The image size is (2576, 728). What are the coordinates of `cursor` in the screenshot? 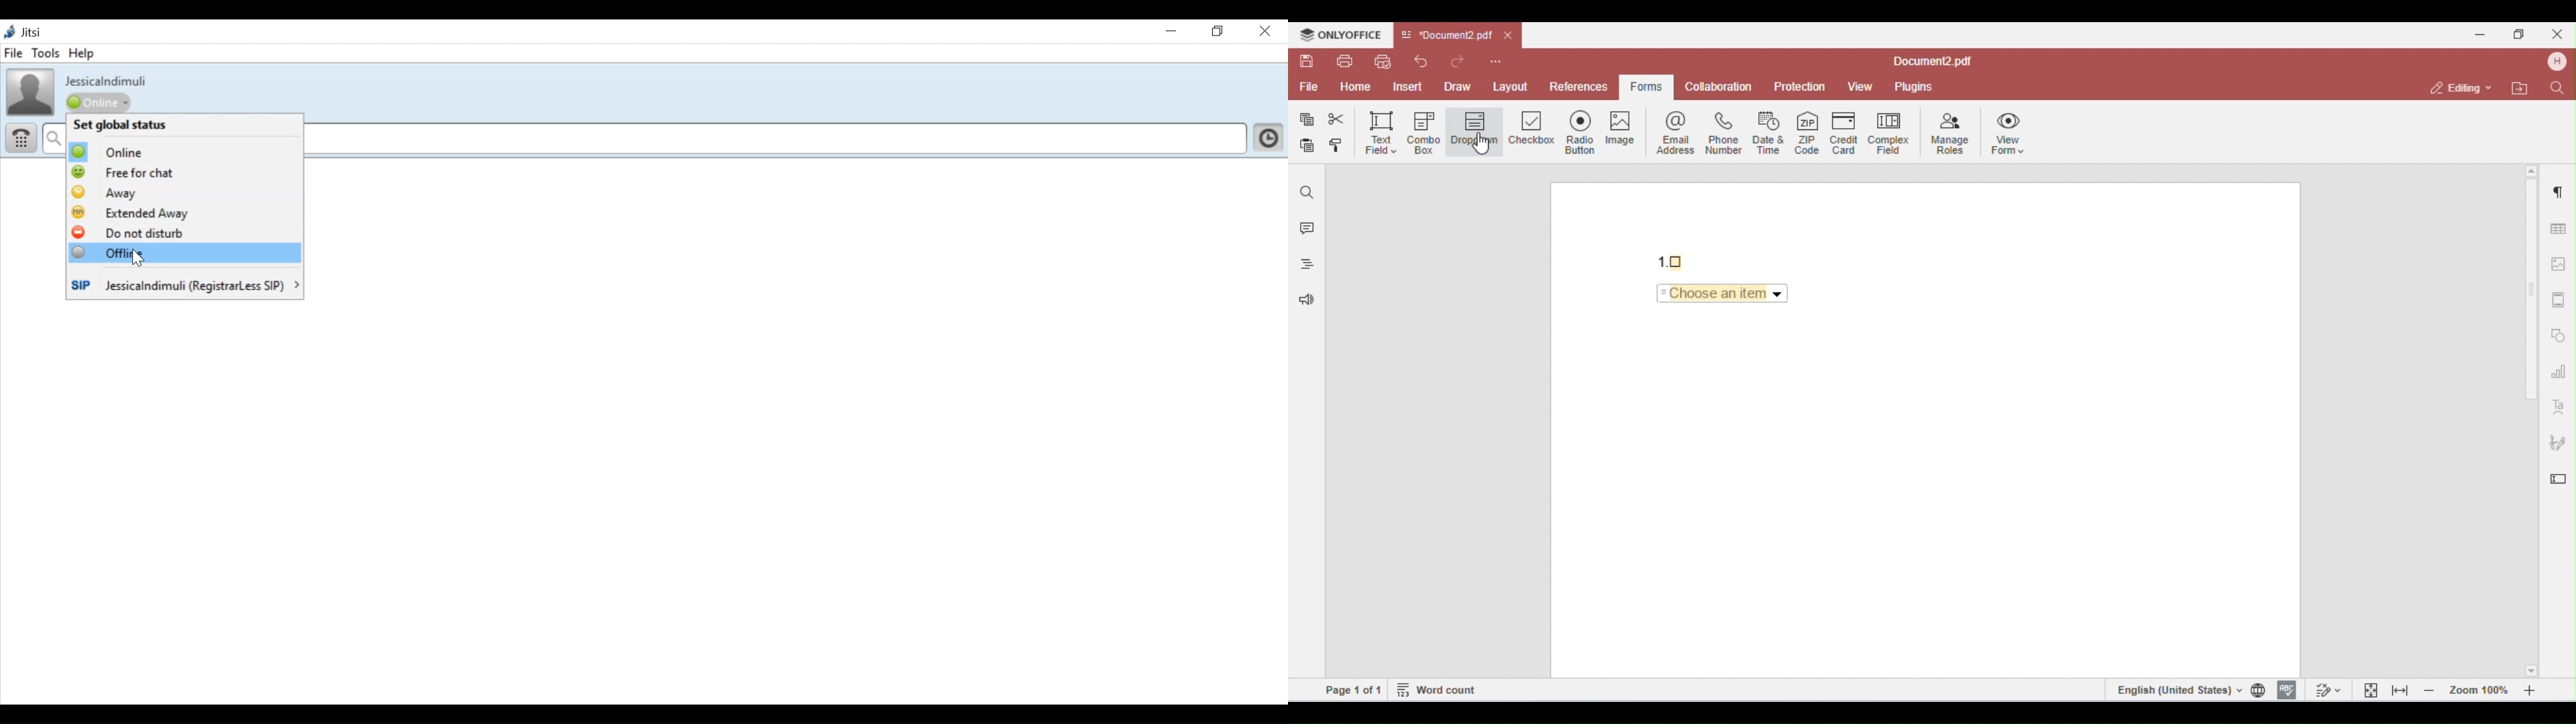 It's located at (140, 259).